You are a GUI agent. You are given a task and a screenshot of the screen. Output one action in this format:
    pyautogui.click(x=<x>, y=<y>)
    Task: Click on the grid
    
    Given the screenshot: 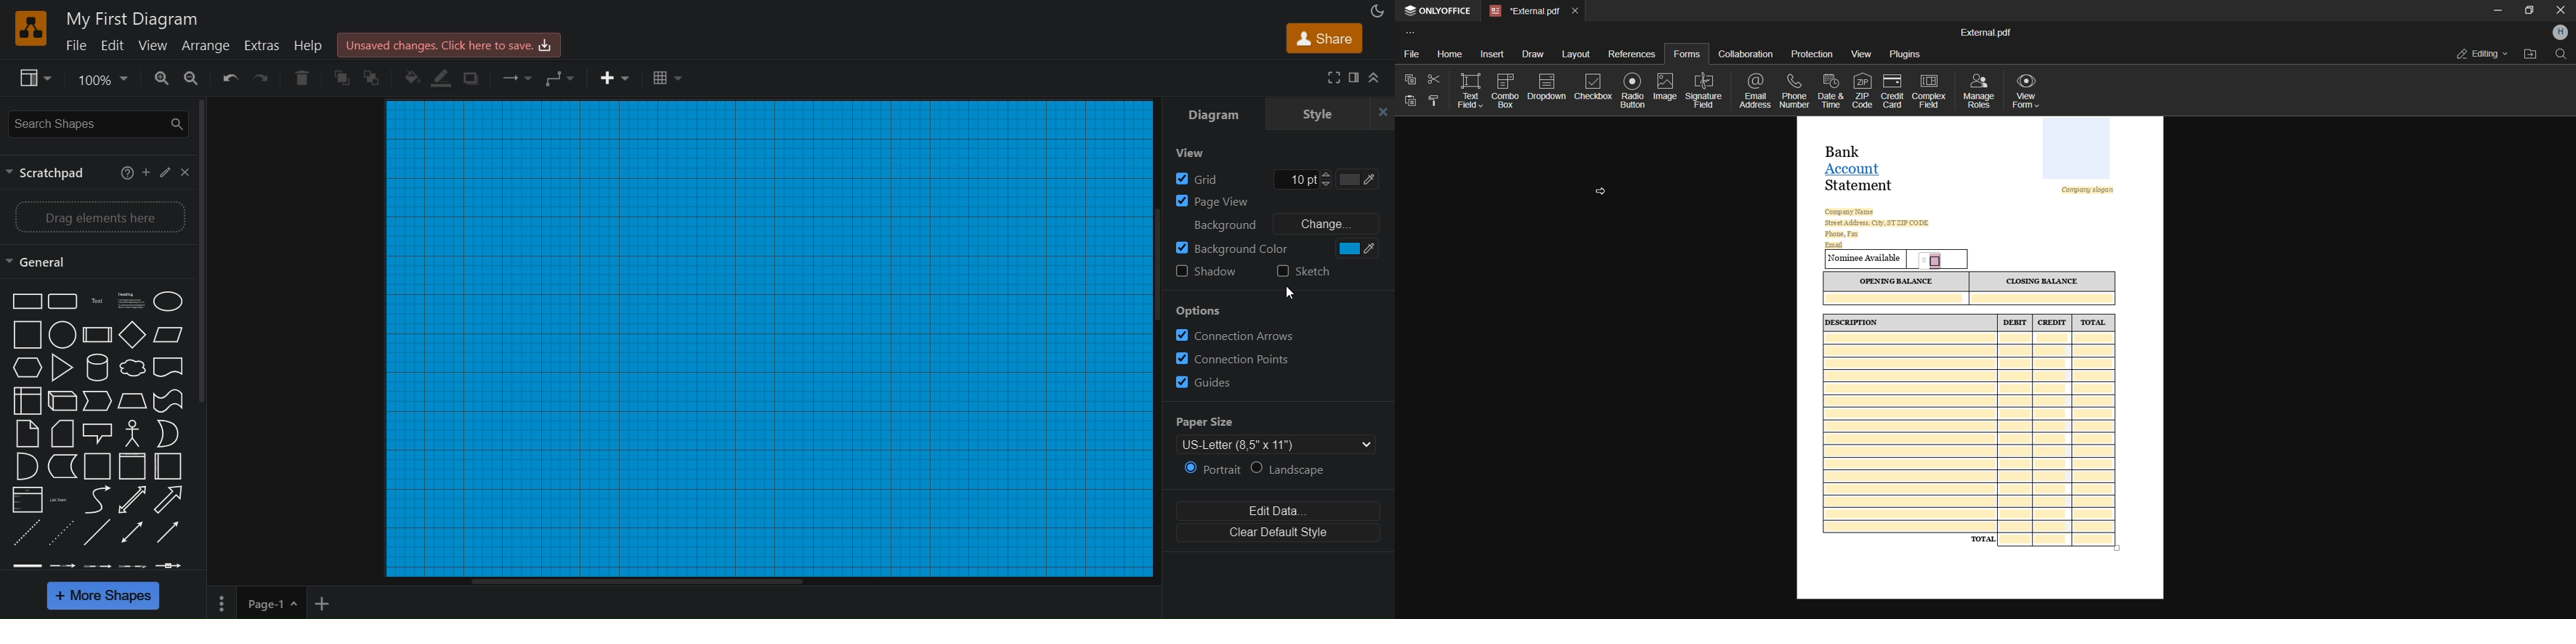 What is the action you would take?
    pyautogui.click(x=1275, y=177)
    